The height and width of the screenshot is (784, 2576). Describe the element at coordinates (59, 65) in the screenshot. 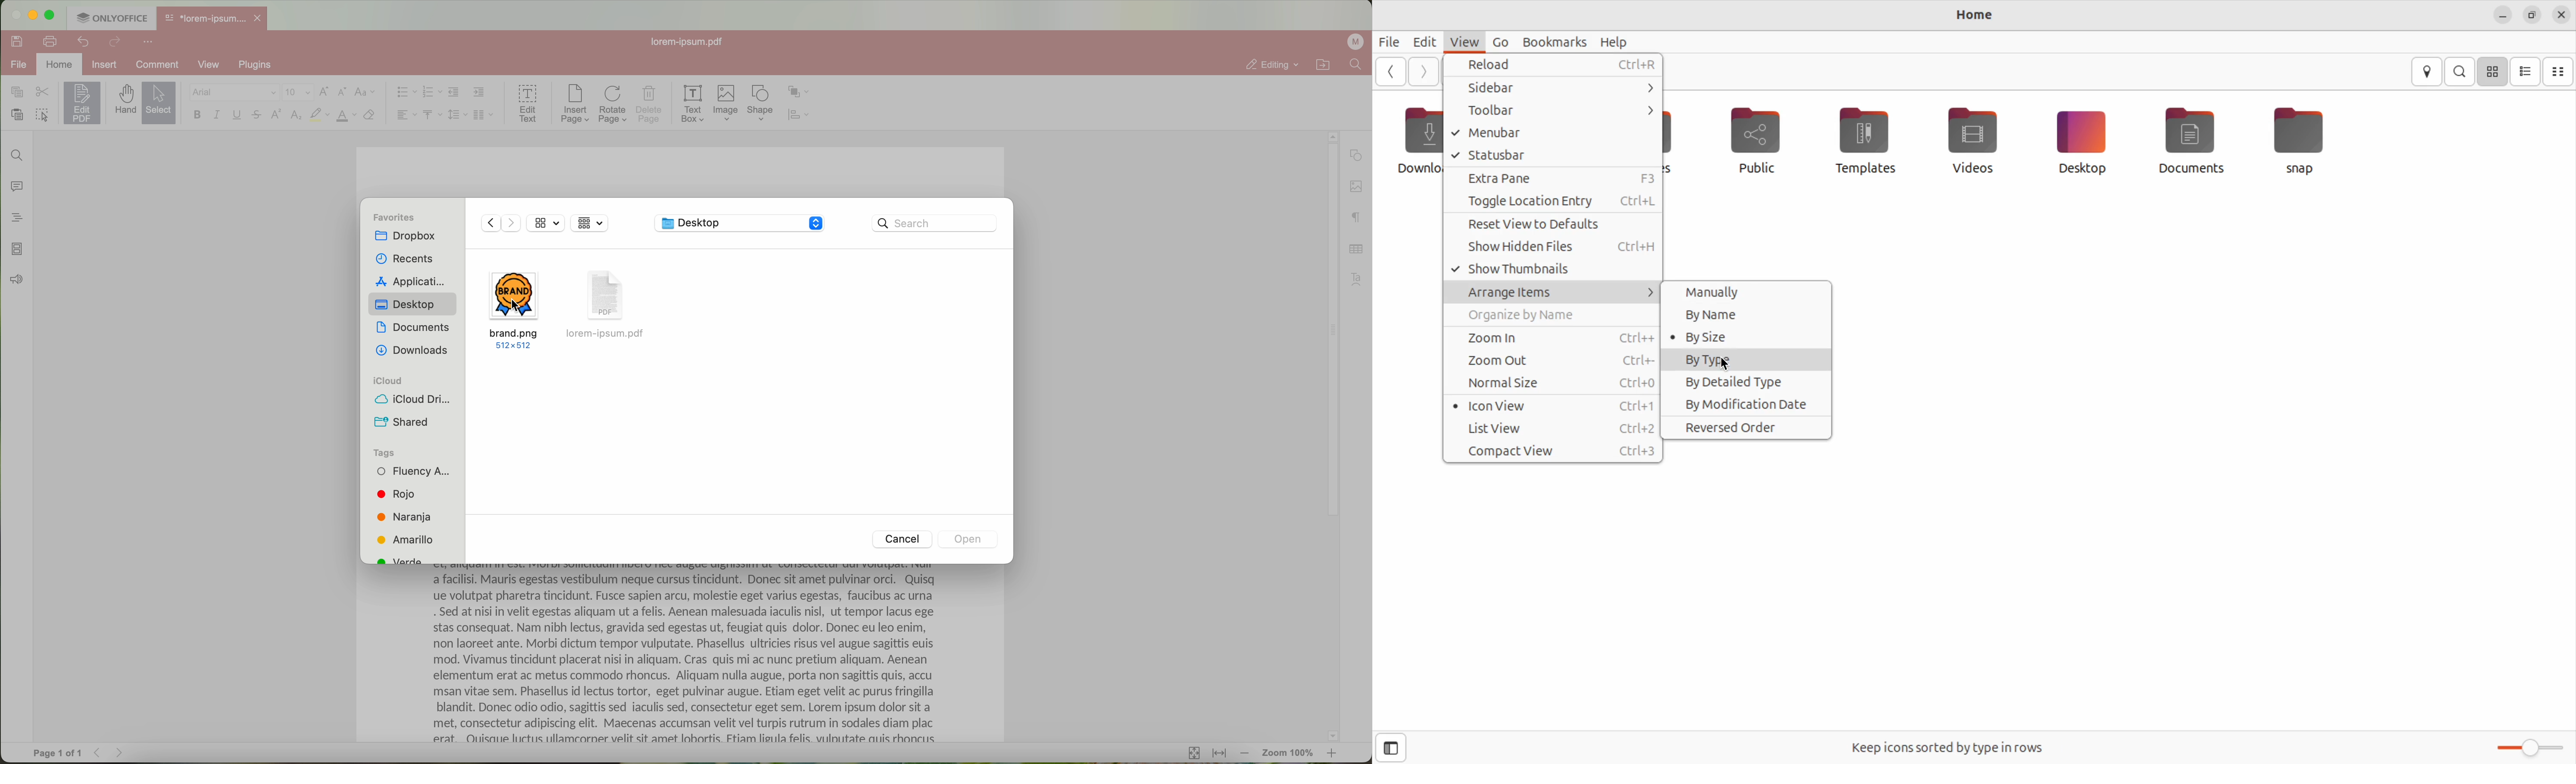

I see `home` at that location.